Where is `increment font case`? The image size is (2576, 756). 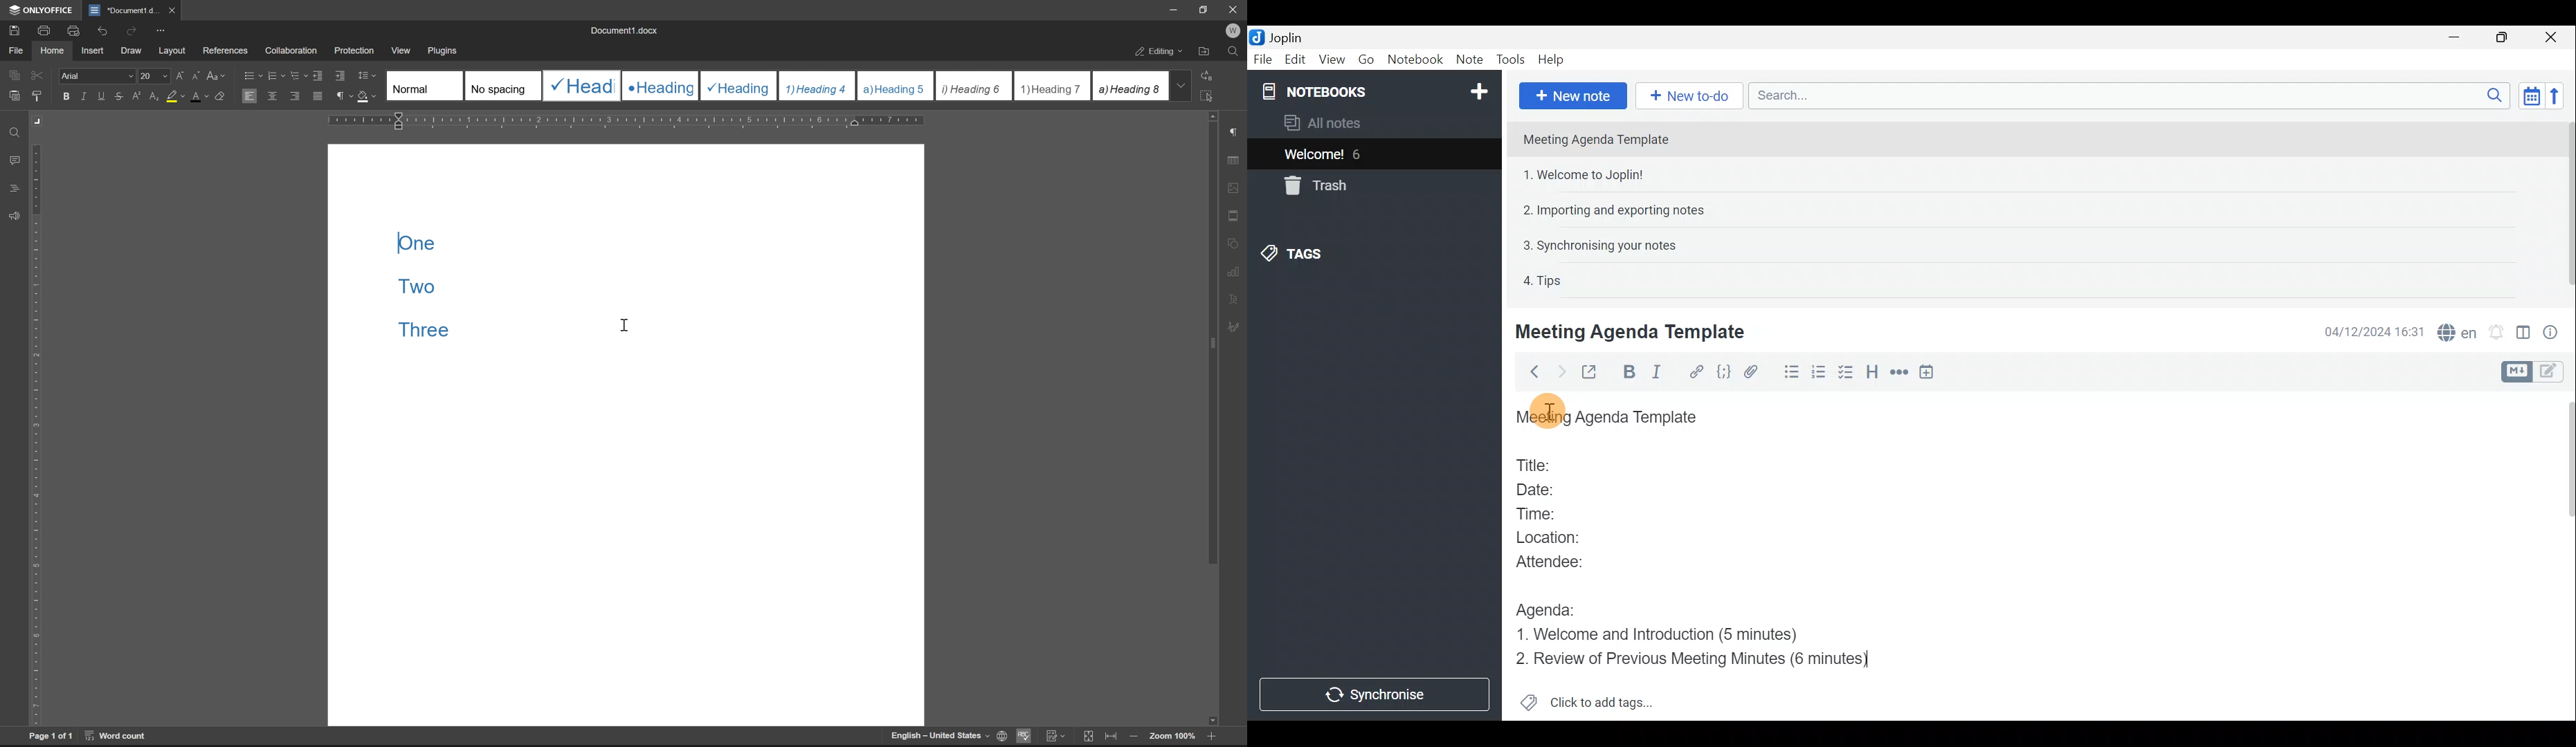
increment font case is located at coordinates (179, 74).